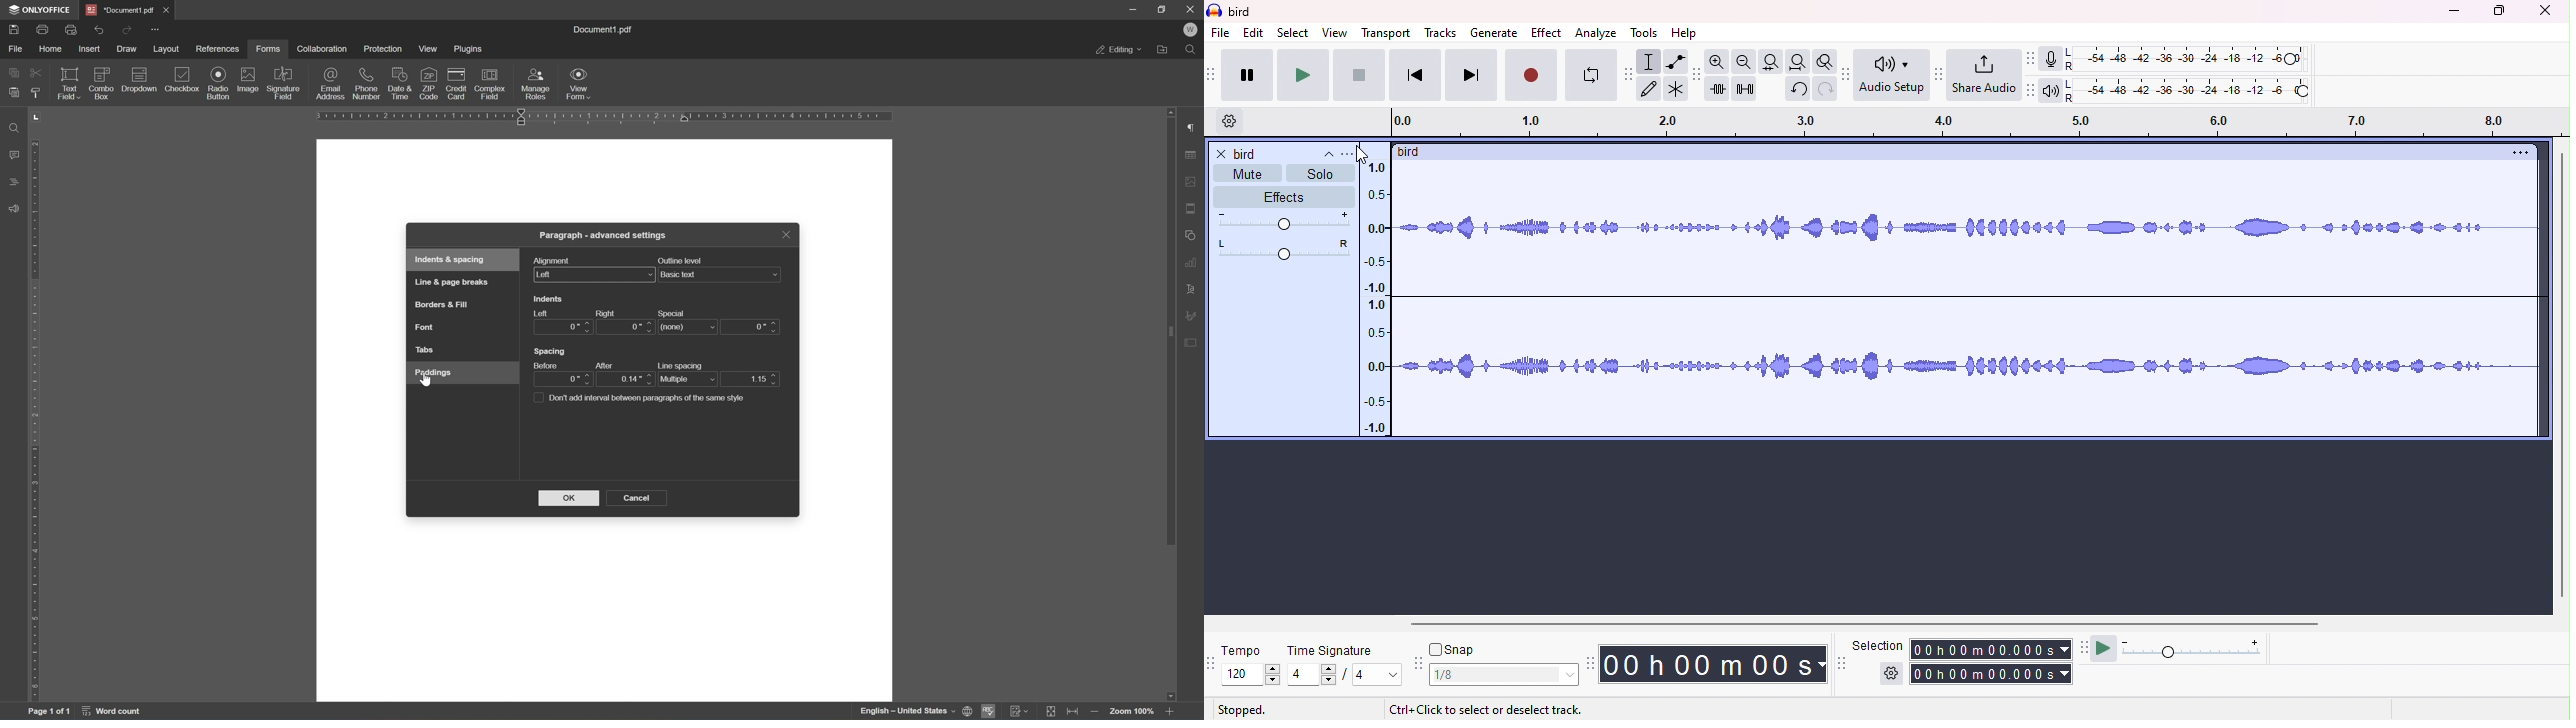 The width and height of the screenshot is (2576, 728). I want to click on basic text, so click(720, 274).